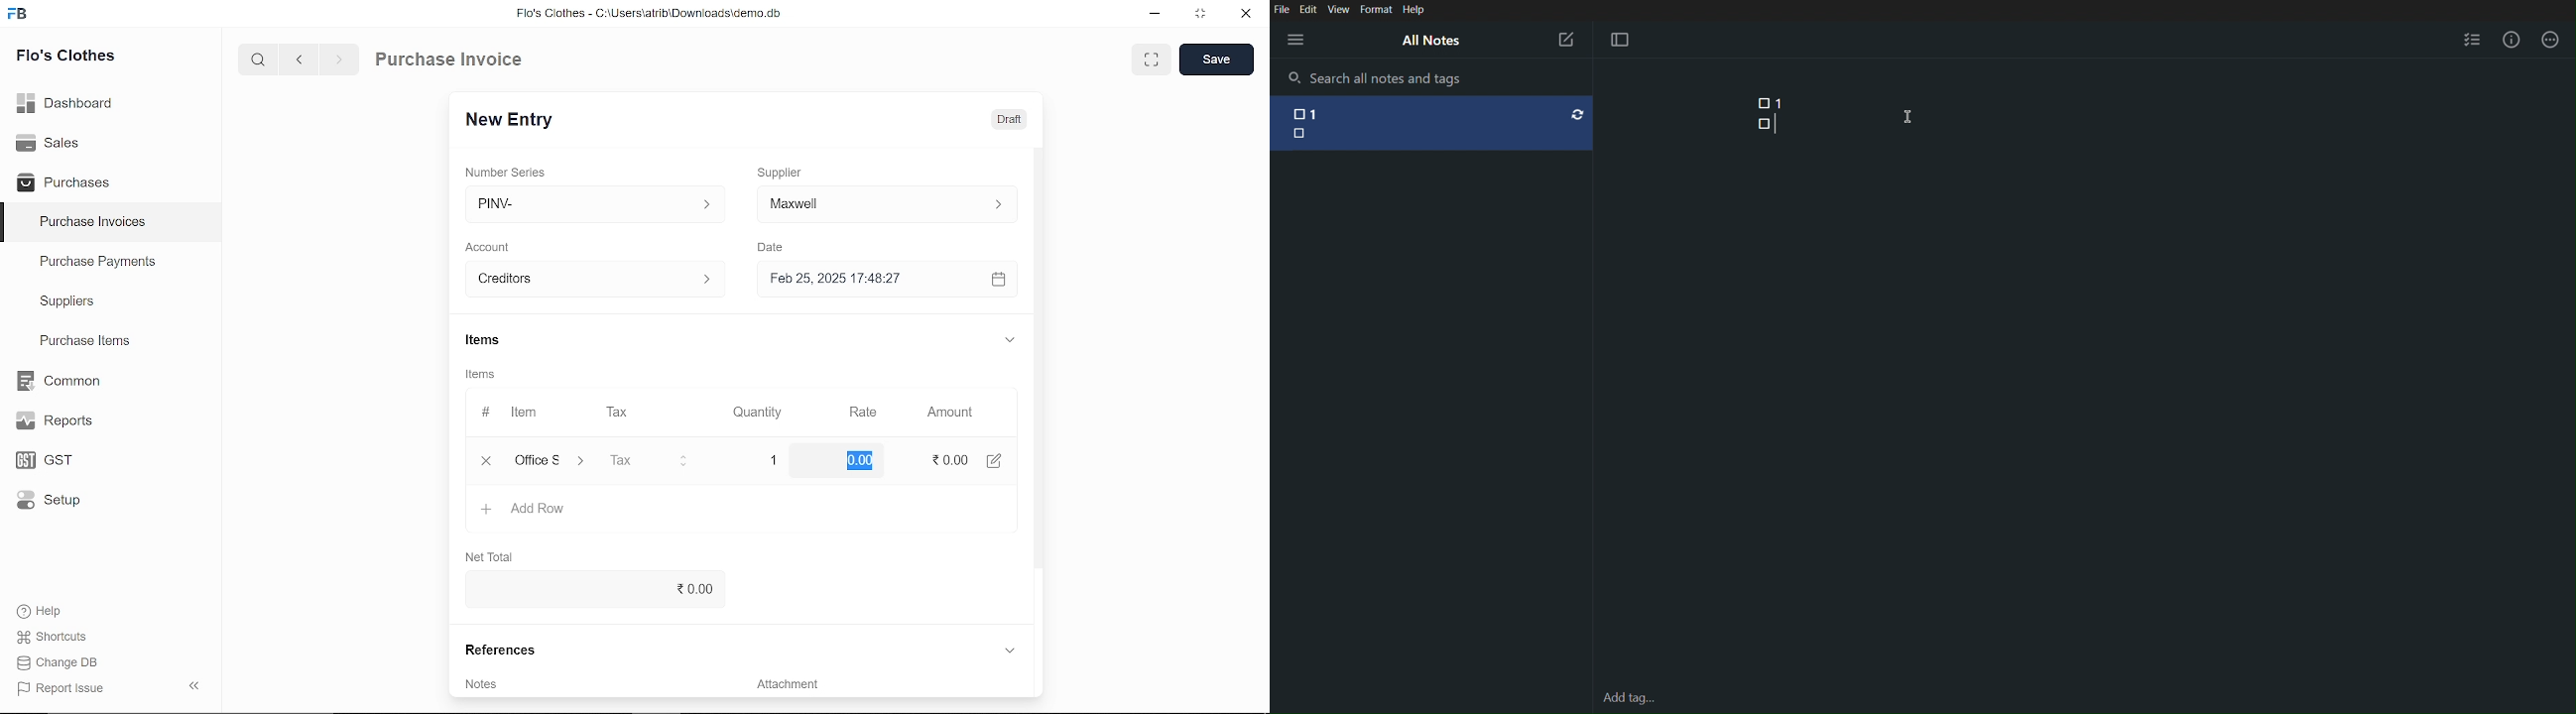 The height and width of the screenshot is (728, 2576). Describe the element at coordinates (1153, 14) in the screenshot. I see `minimize` at that location.